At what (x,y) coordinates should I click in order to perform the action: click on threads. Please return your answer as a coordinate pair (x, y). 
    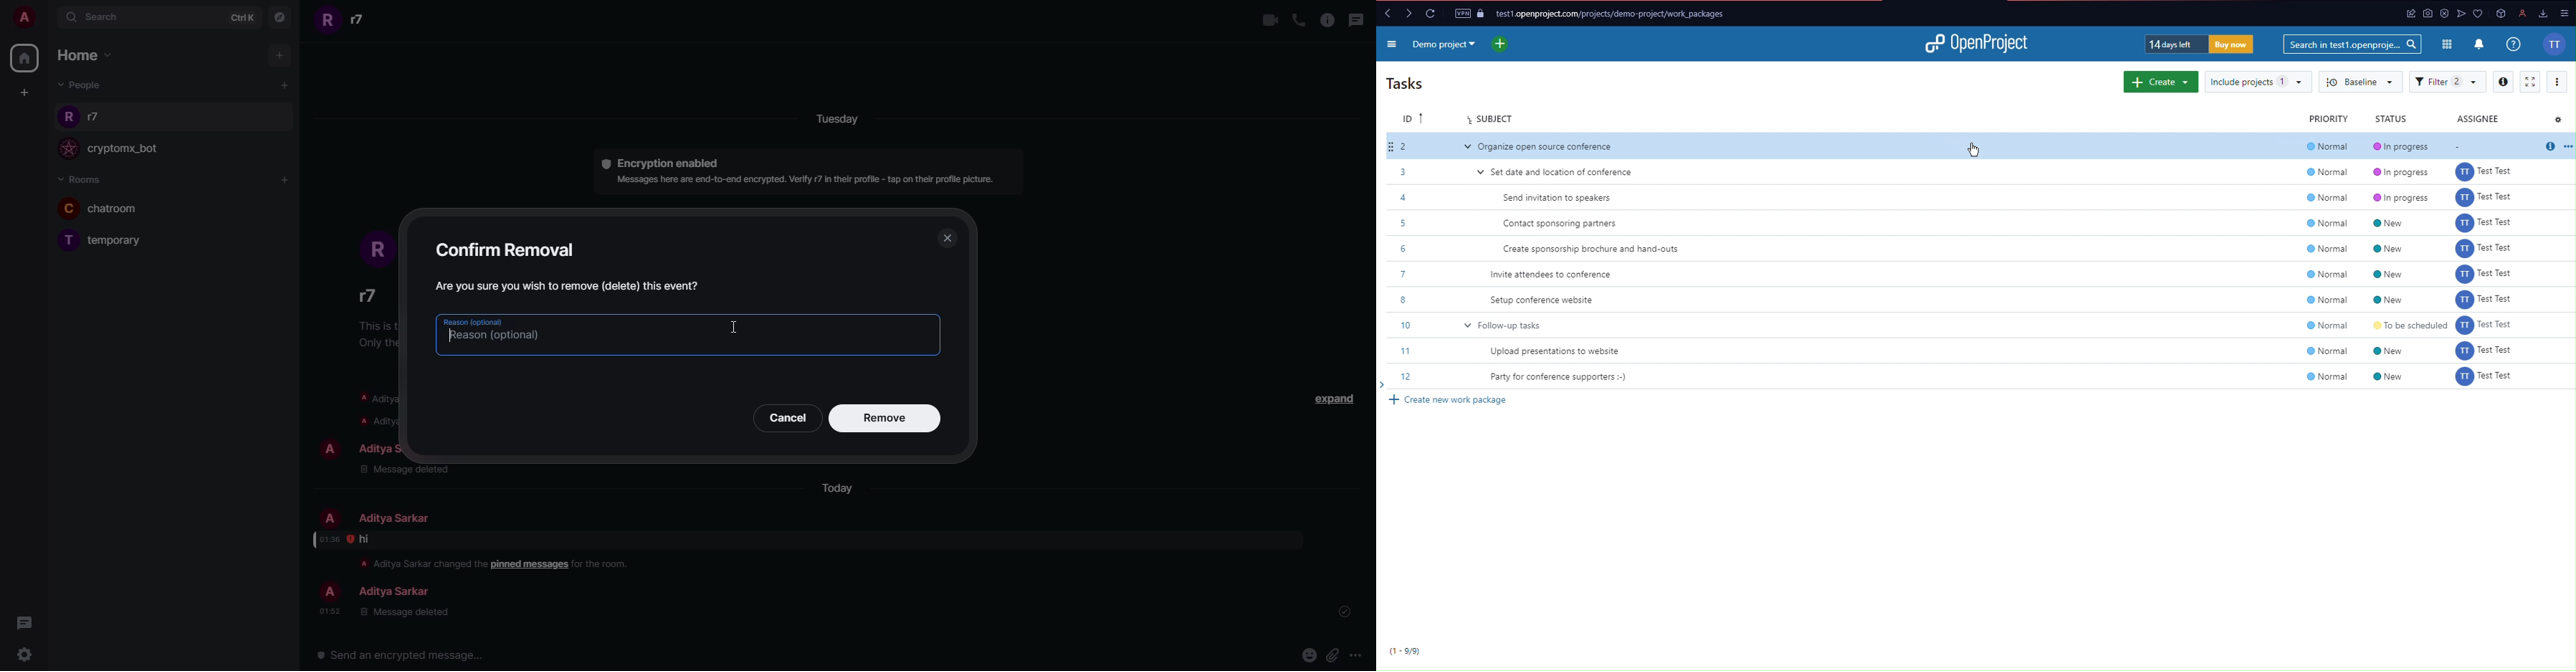
    Looking at the image, I should click on (1358, 19).